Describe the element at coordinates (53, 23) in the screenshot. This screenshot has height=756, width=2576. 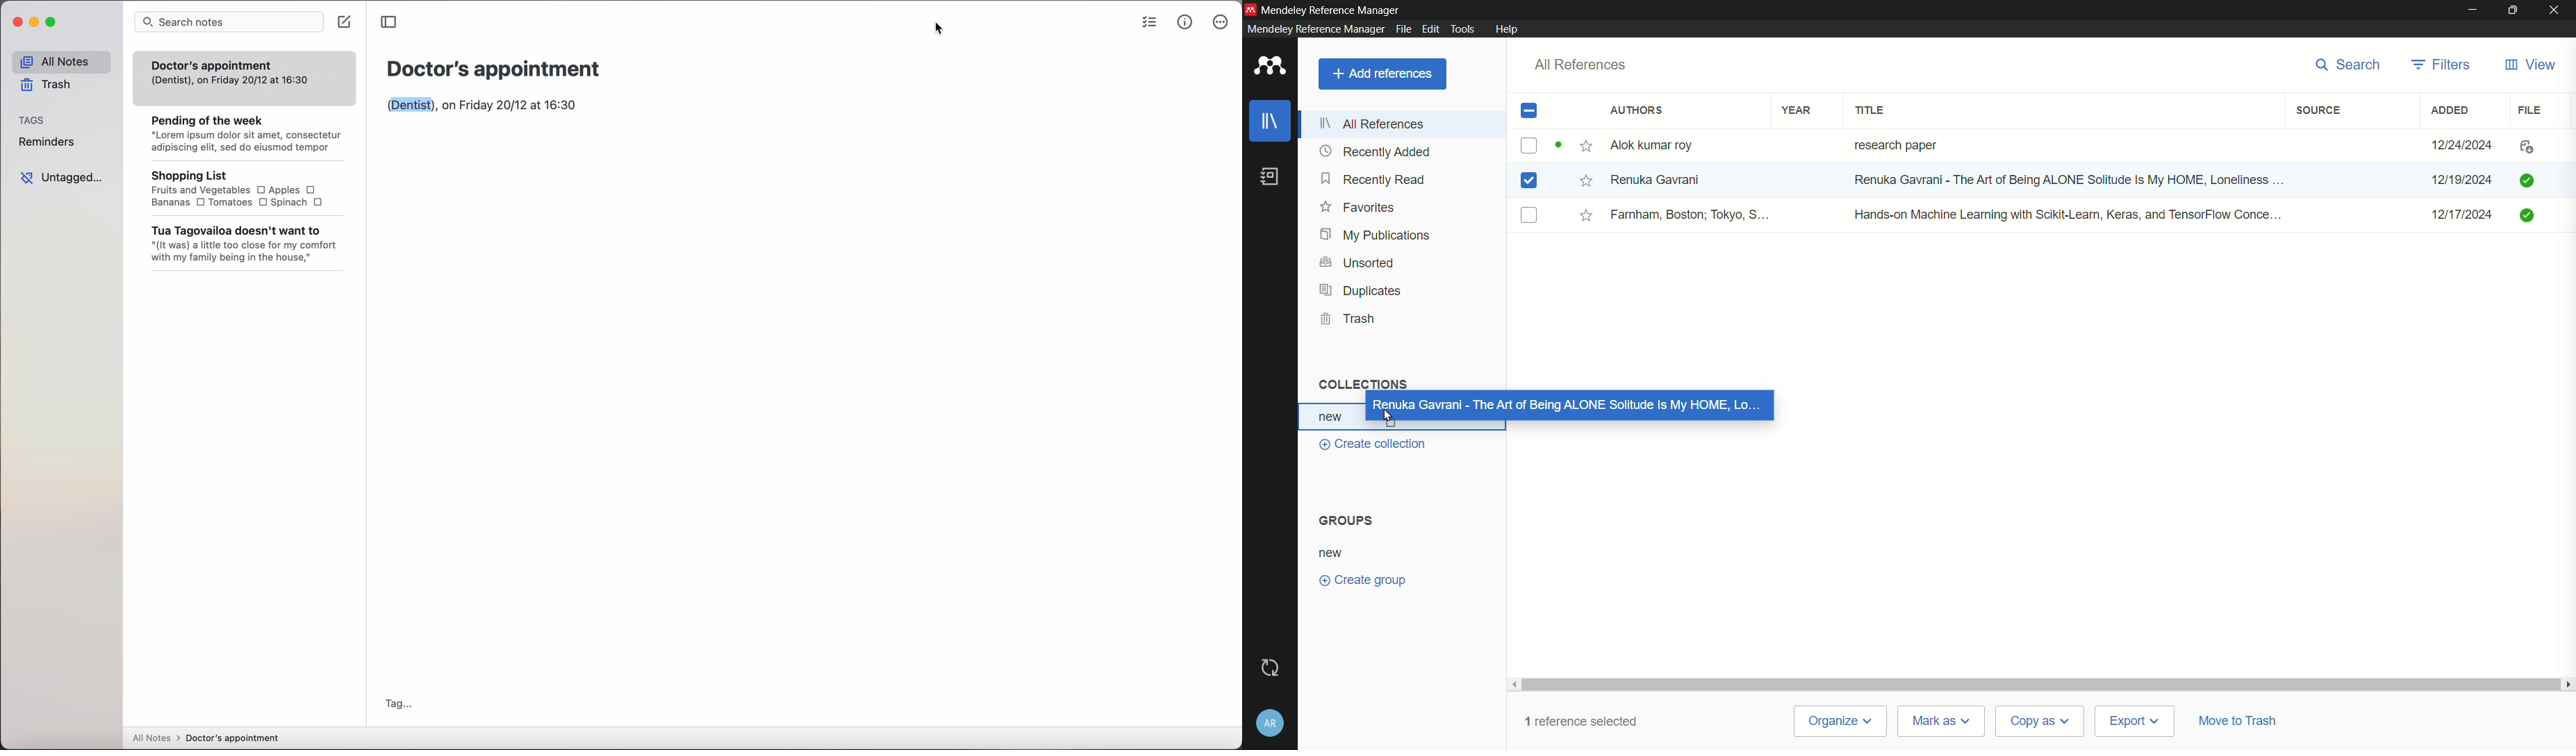
I see `maximize` at that location.